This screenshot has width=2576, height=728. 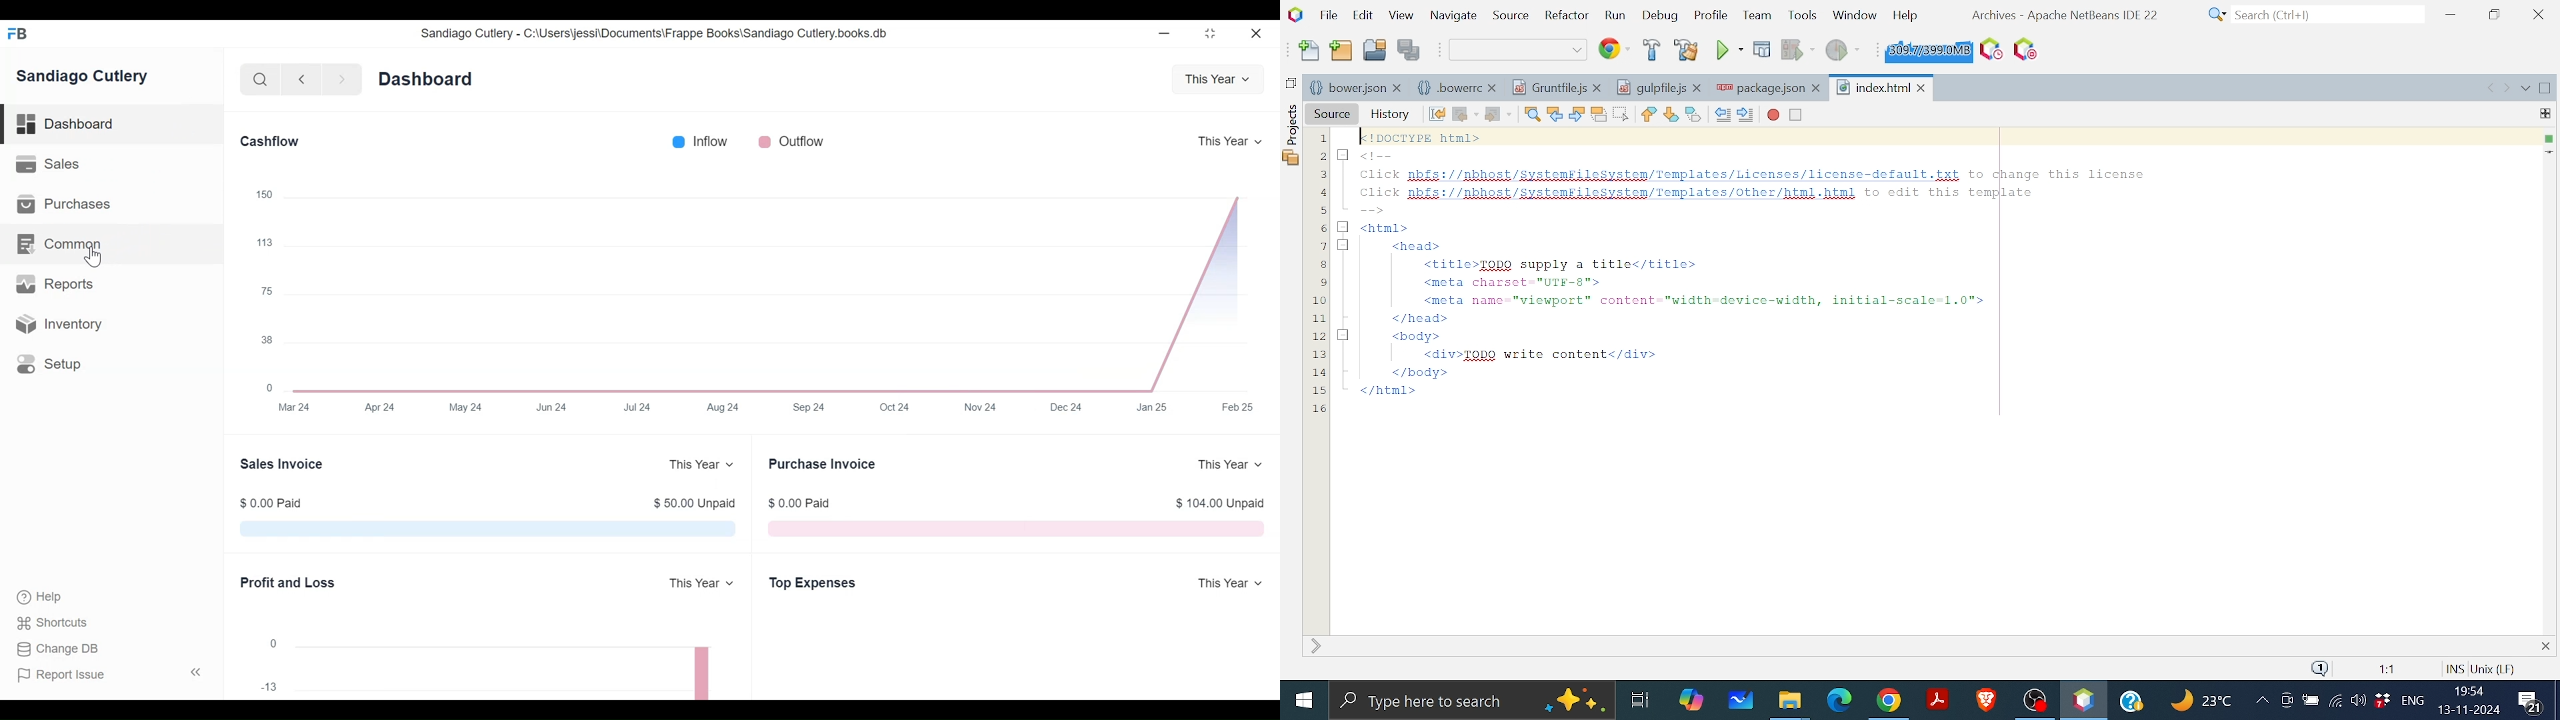 What do you see at coordinates (638, 406) in the screenshot?
I see `Jul 24` at bounding box center [638, 406].